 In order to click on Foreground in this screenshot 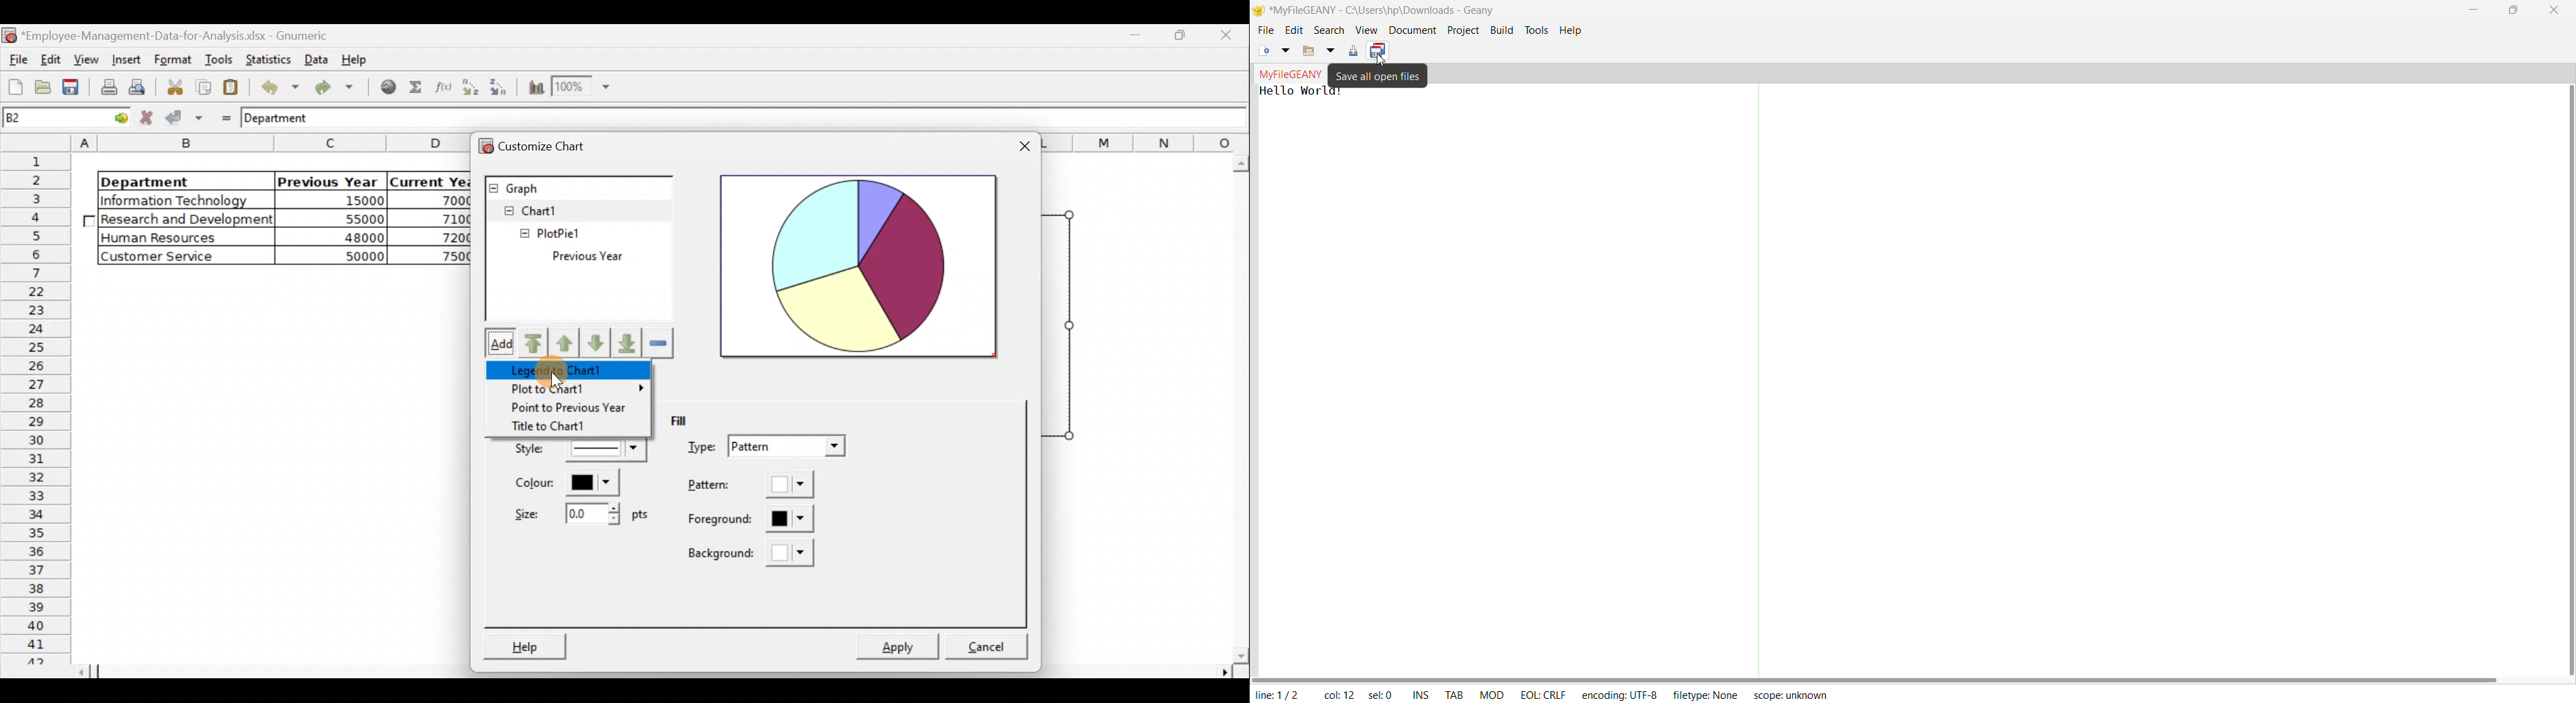, I will do `click(744, 521)`.